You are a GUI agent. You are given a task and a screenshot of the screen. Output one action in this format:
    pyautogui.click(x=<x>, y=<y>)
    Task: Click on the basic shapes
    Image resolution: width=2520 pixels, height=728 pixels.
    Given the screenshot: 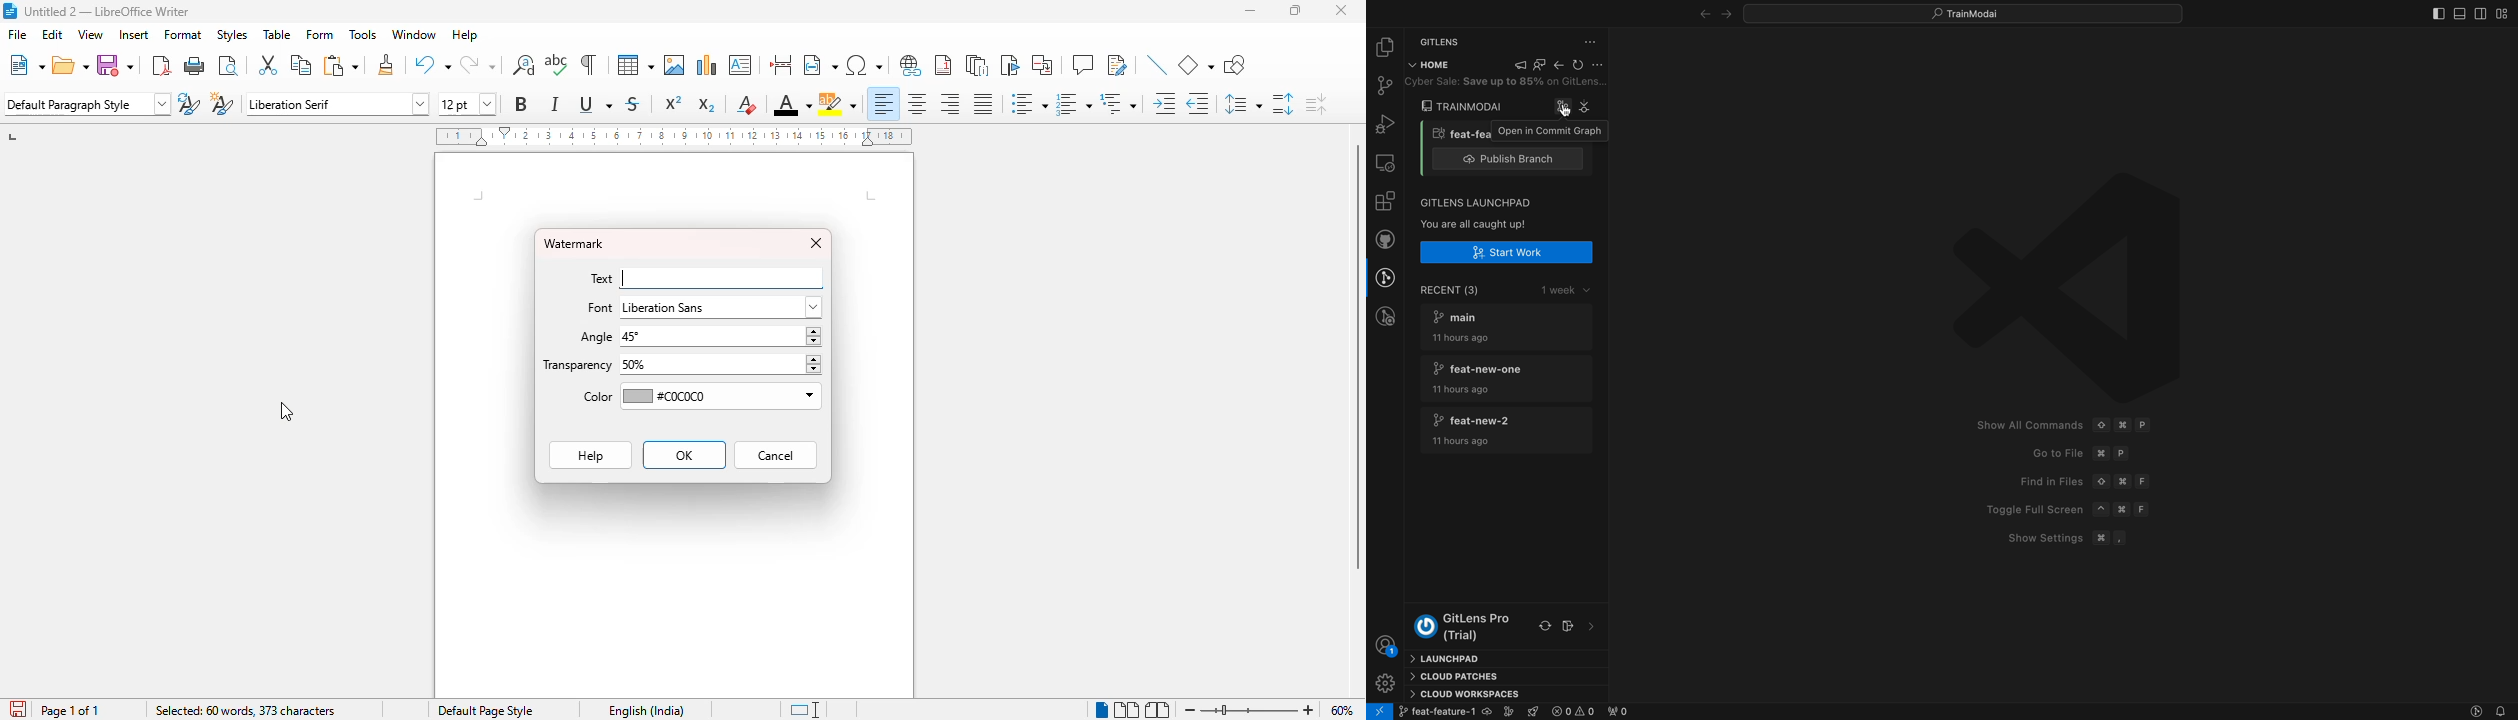 What is the action you would take?
    pyautogui.click(x=1195, y=65)
    